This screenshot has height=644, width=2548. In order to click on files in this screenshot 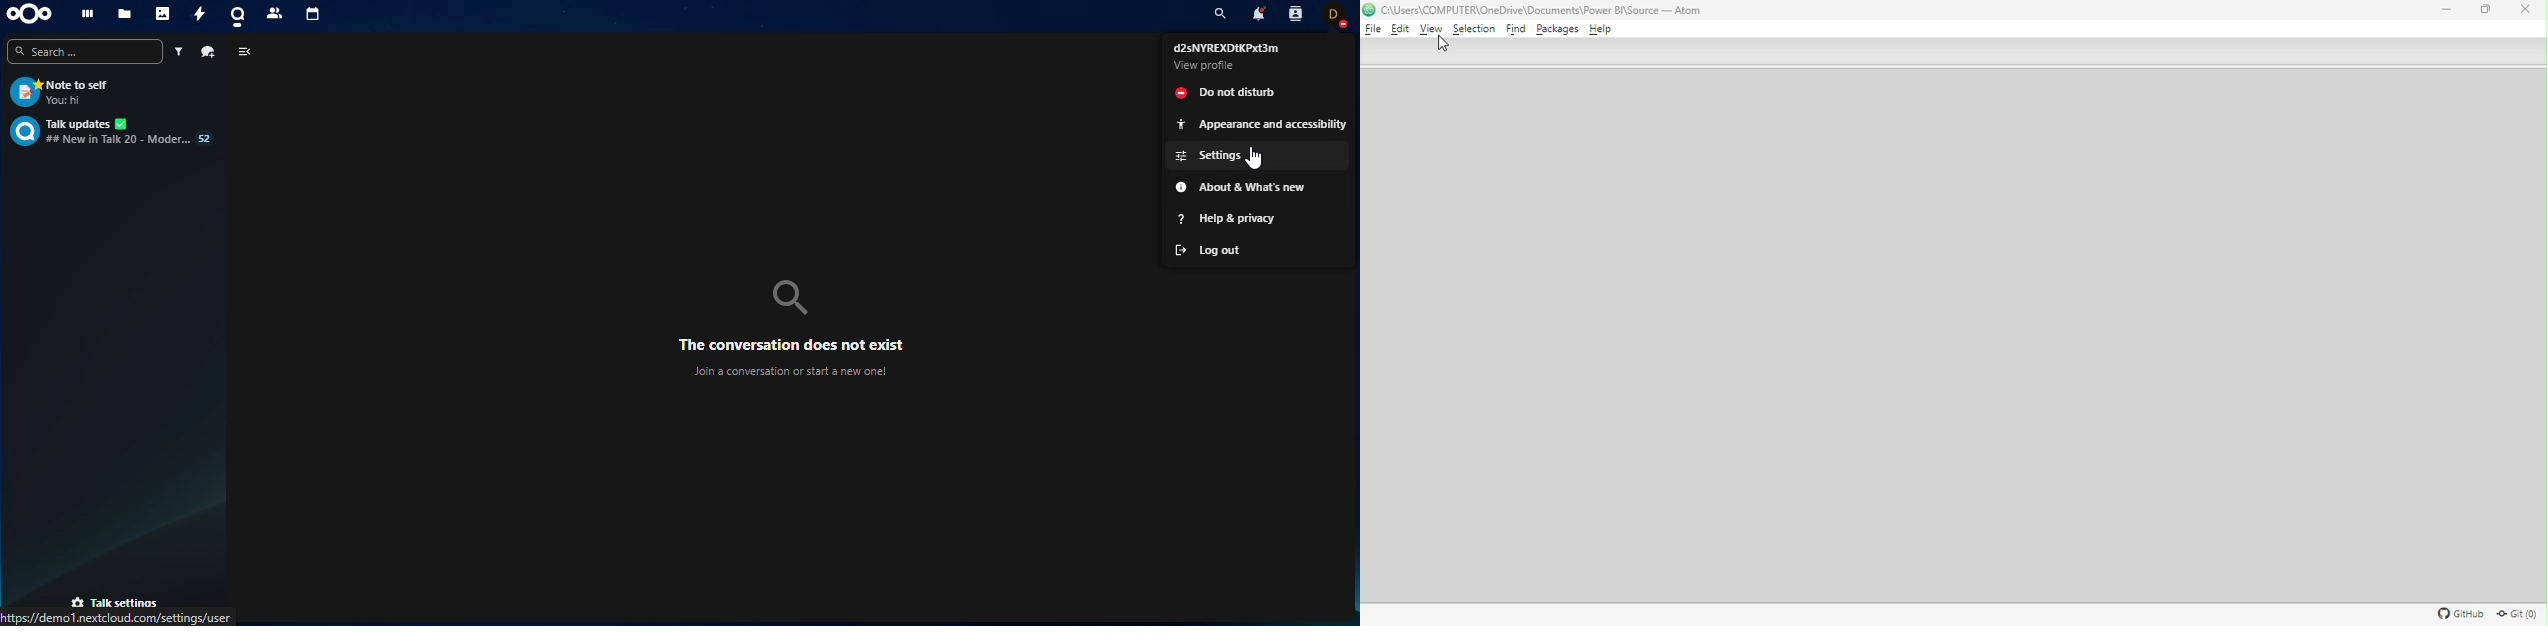, I will do `click(123, 13)`.